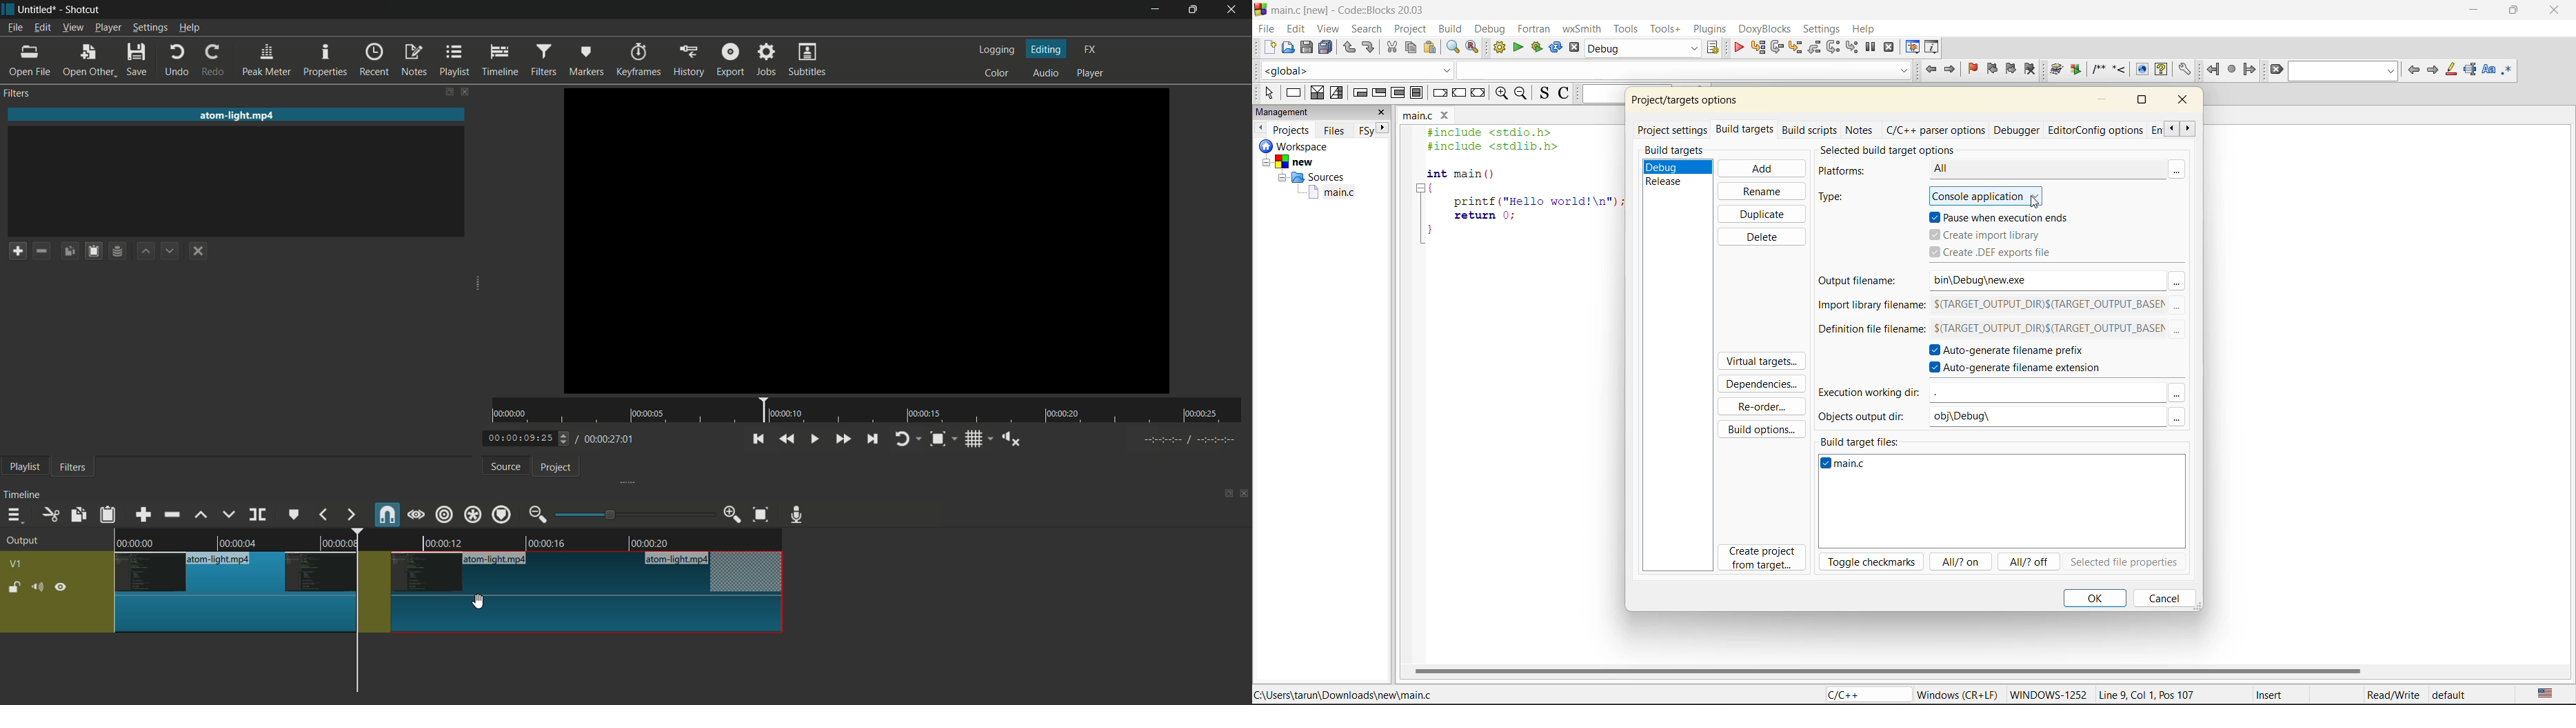 The image size is (2576, 728). Describe the element at coordinates (80, 514) in the screenshot. I see `copy checked filters` at that location.